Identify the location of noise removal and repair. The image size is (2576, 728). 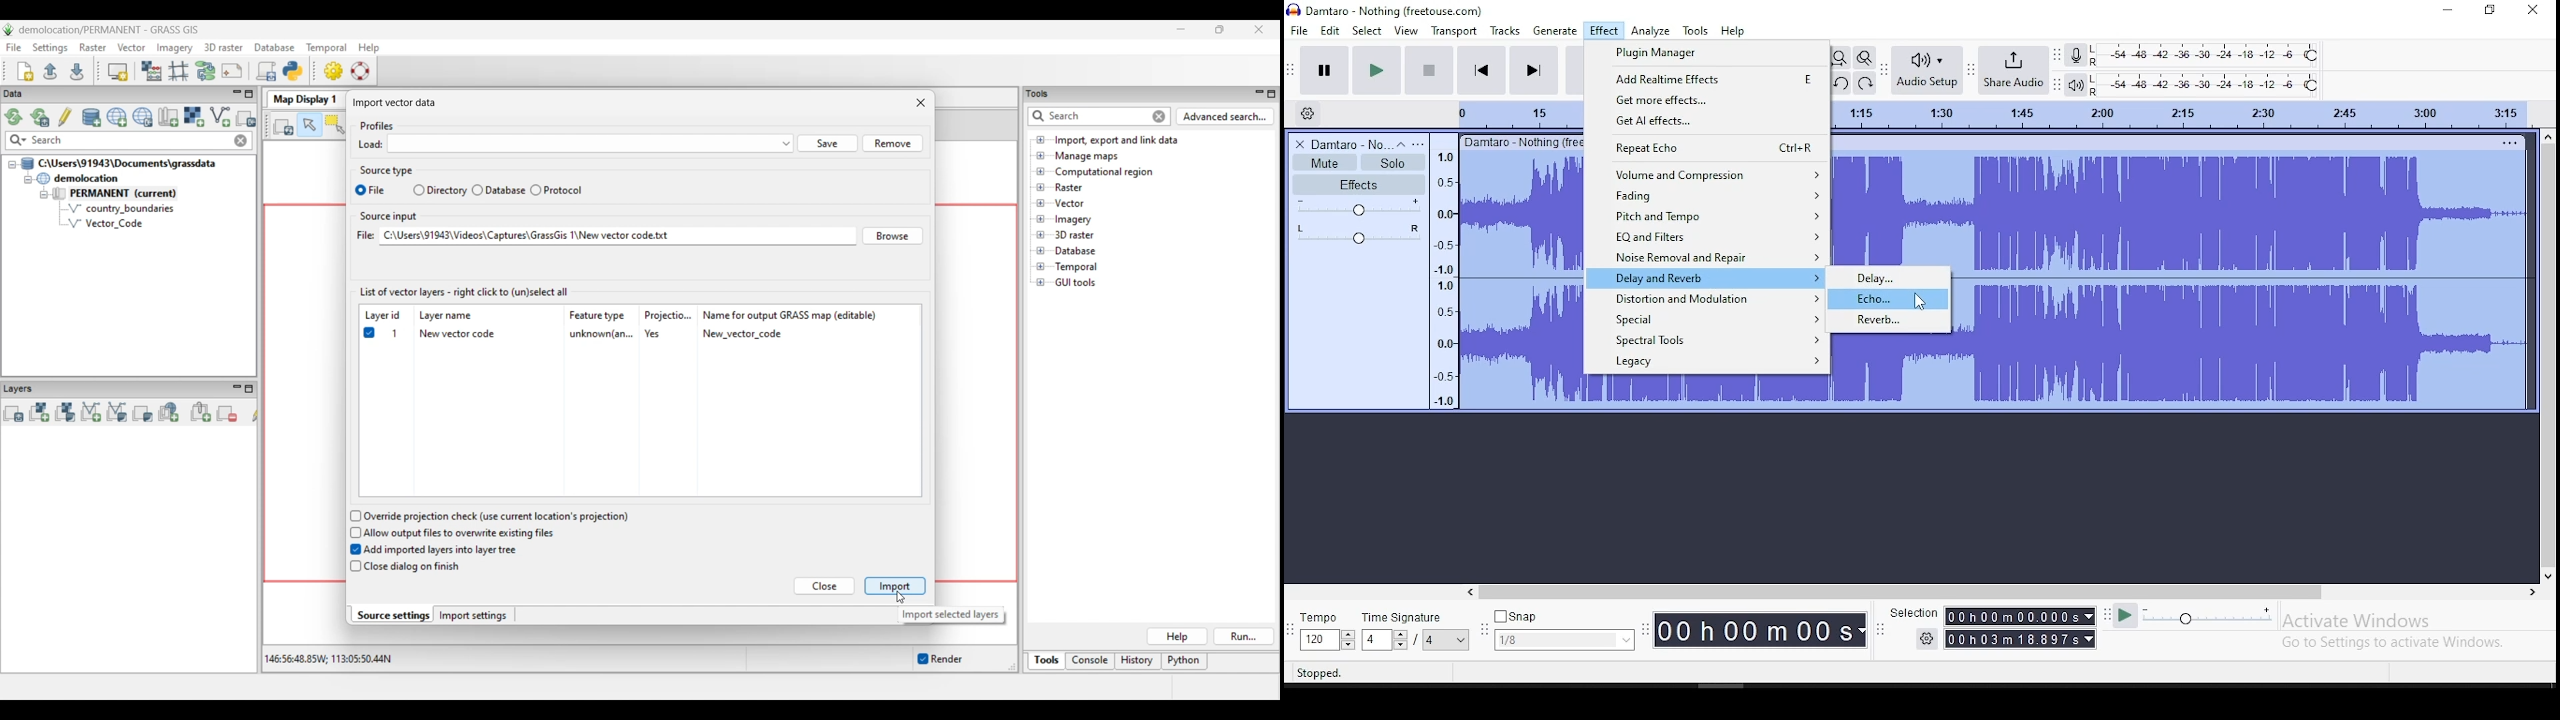
(1705, 256).